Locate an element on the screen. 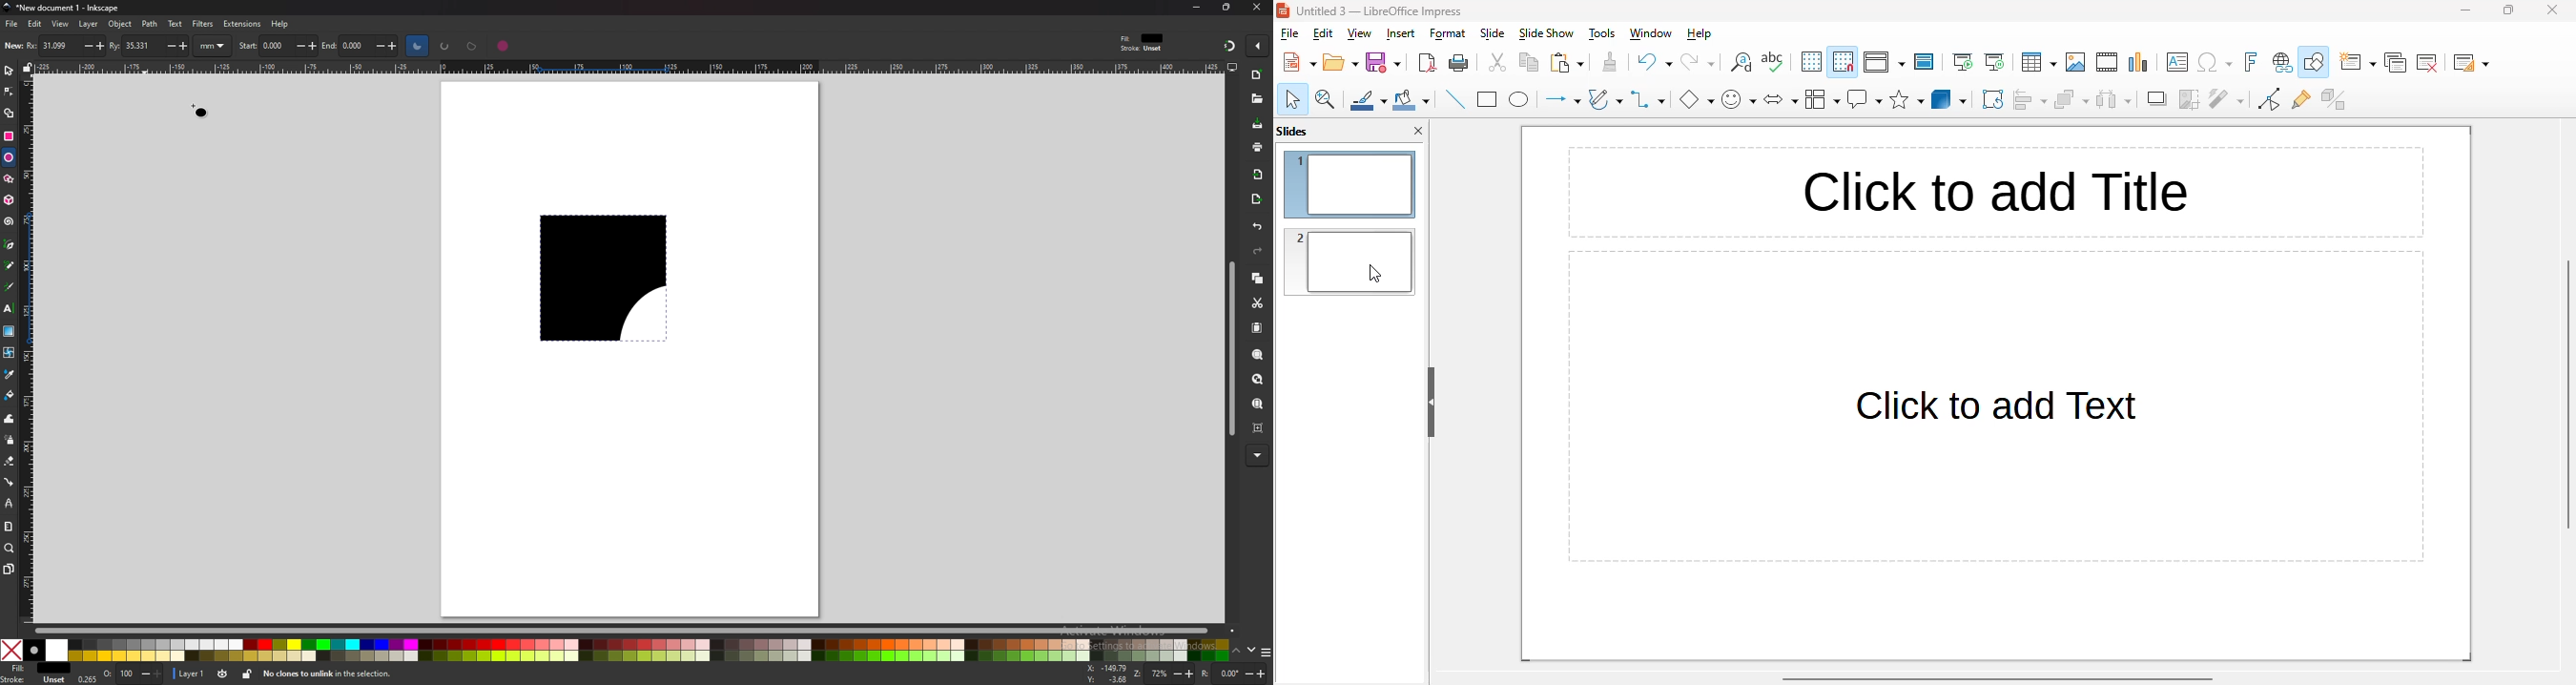  lines and arrows is located at coordinates (1562, 100).